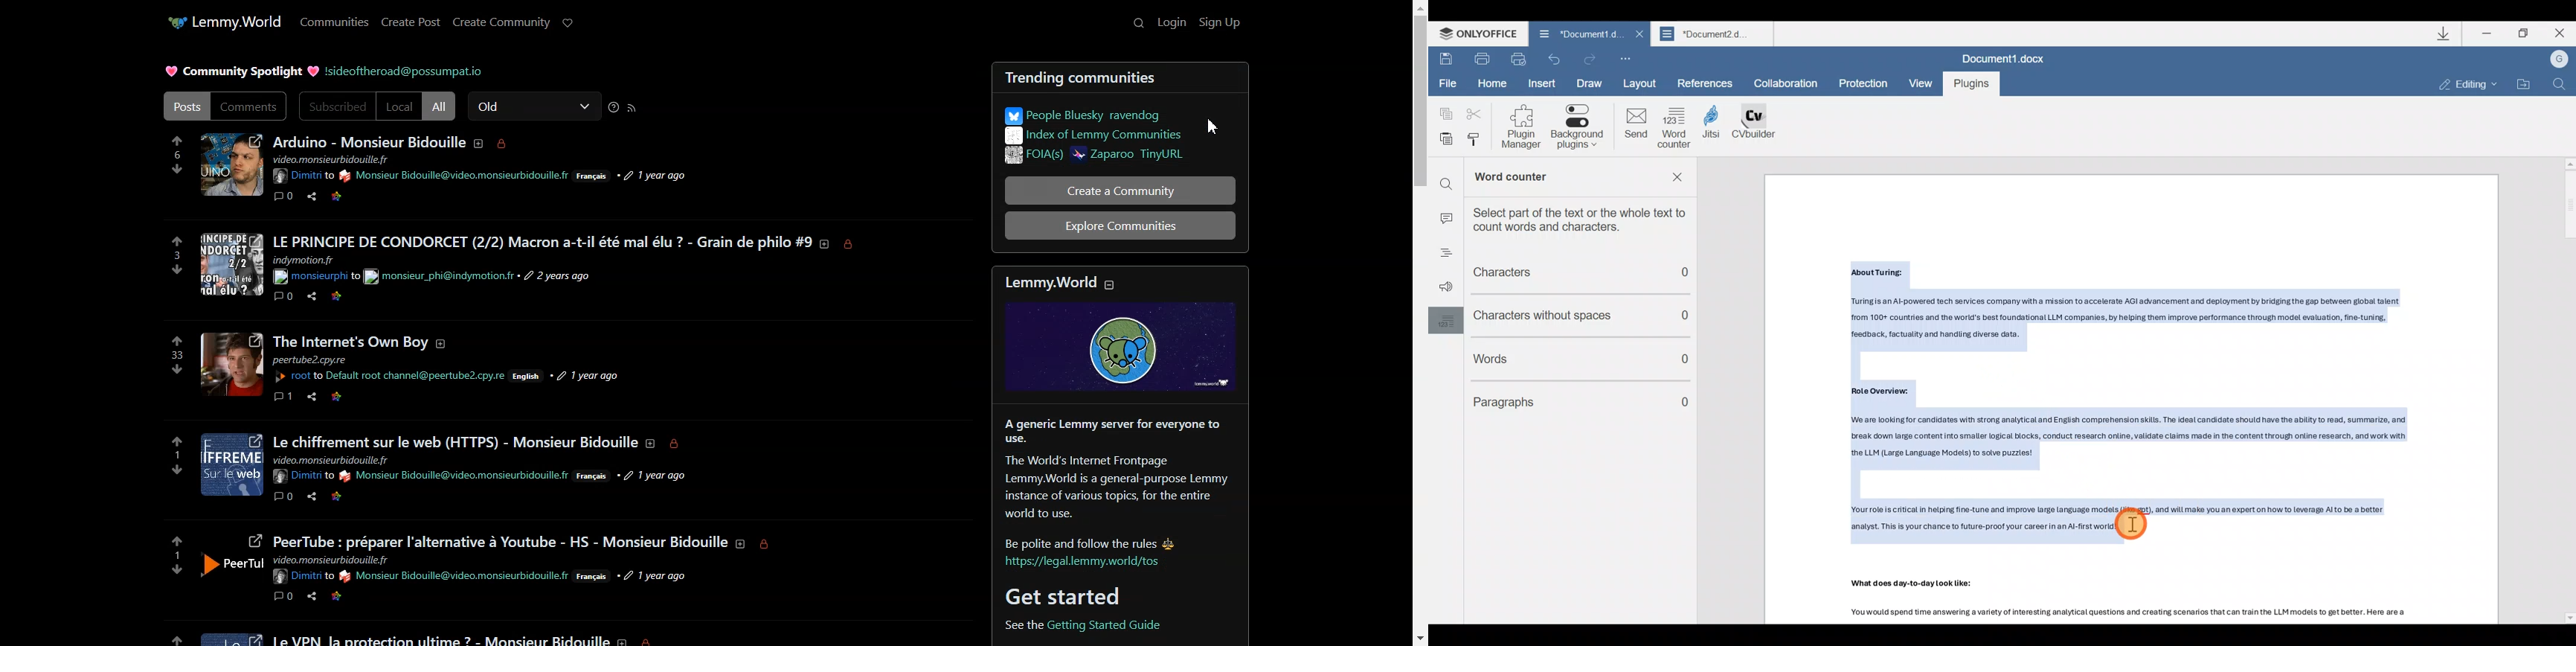 This screenshot has width=2576, height=672. What do you see at coordinates (1920, 84) in the screenshot?
I see `View` at bounding box center [1920, 84].